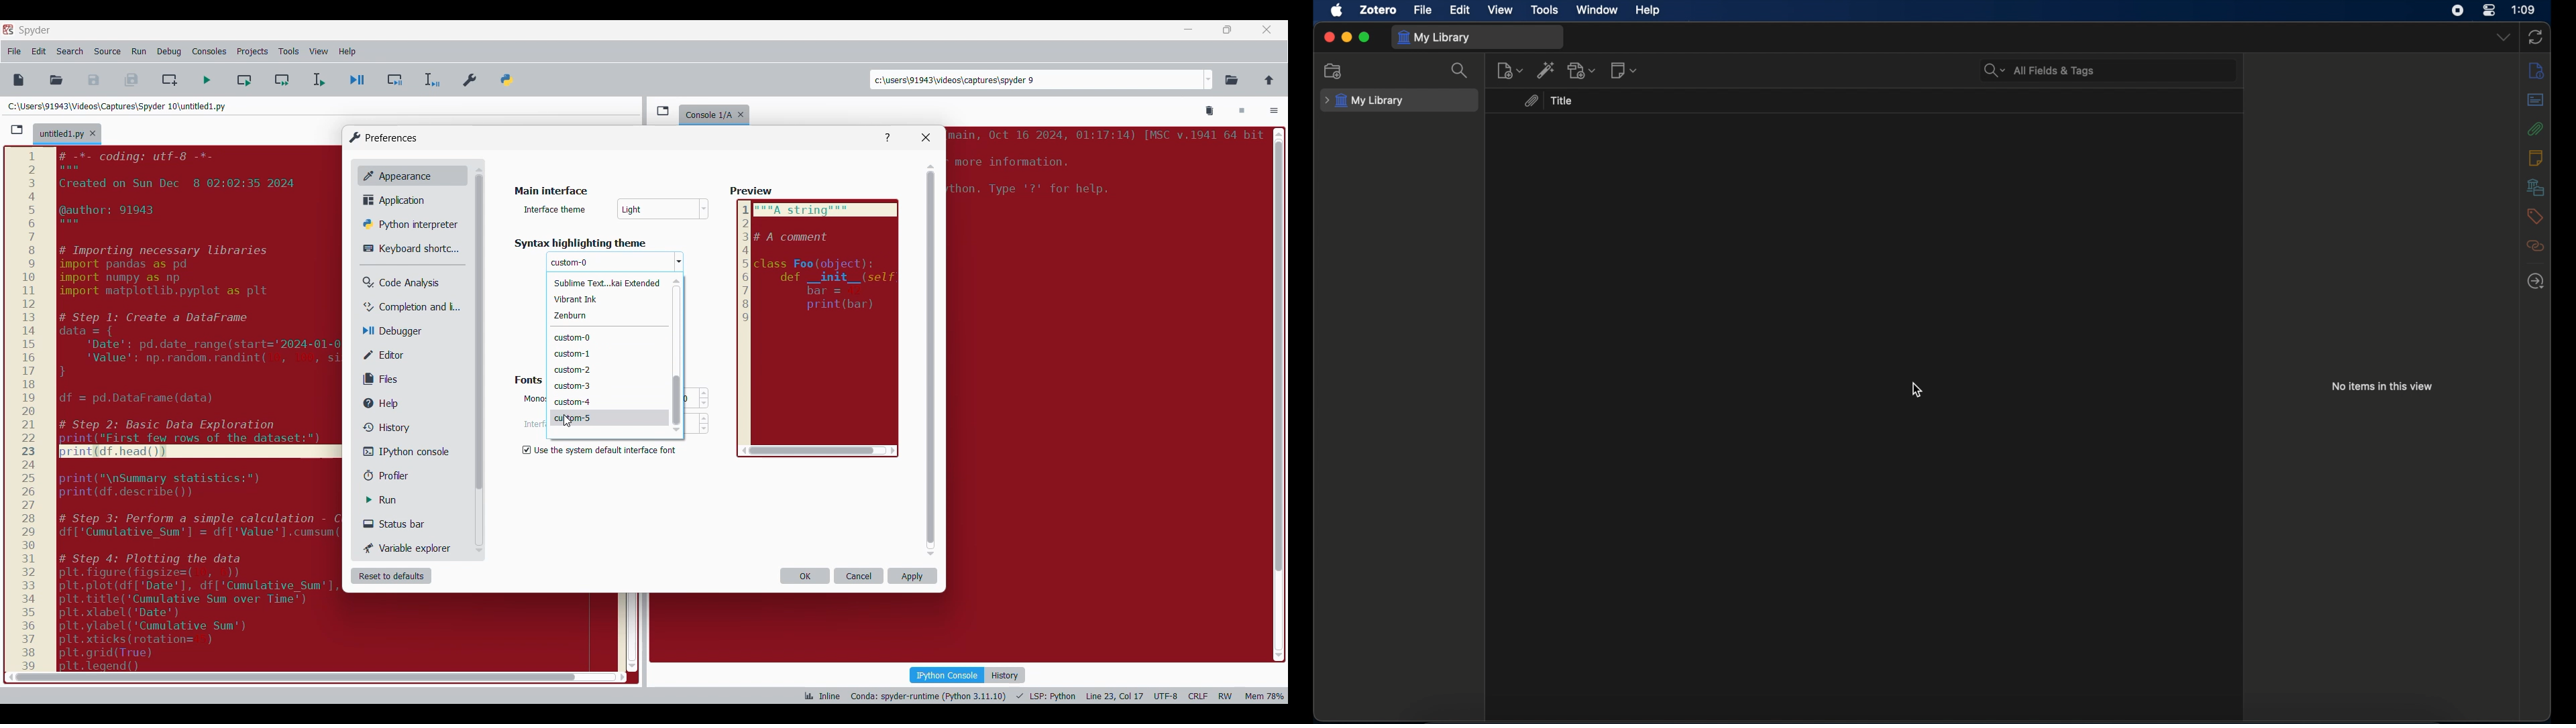  I want to click on view, so click(1499, 9).